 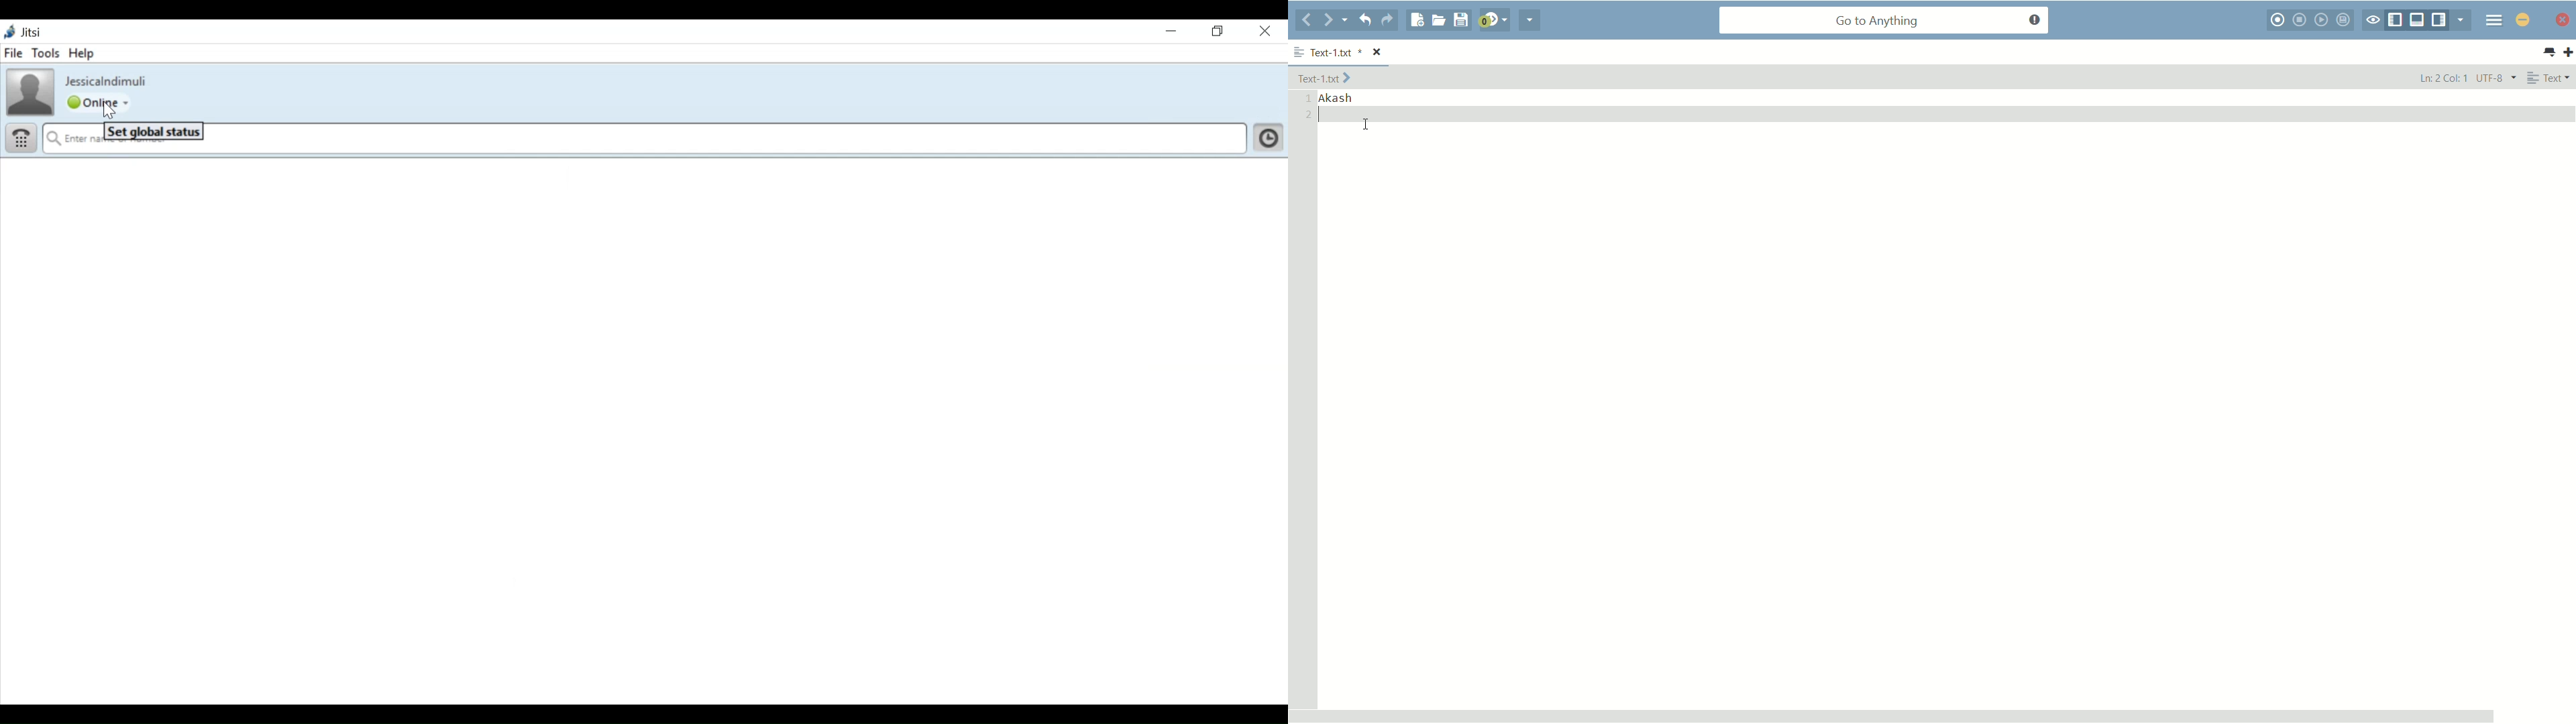 I want to click on minimize, so click(x=2522, y=21).